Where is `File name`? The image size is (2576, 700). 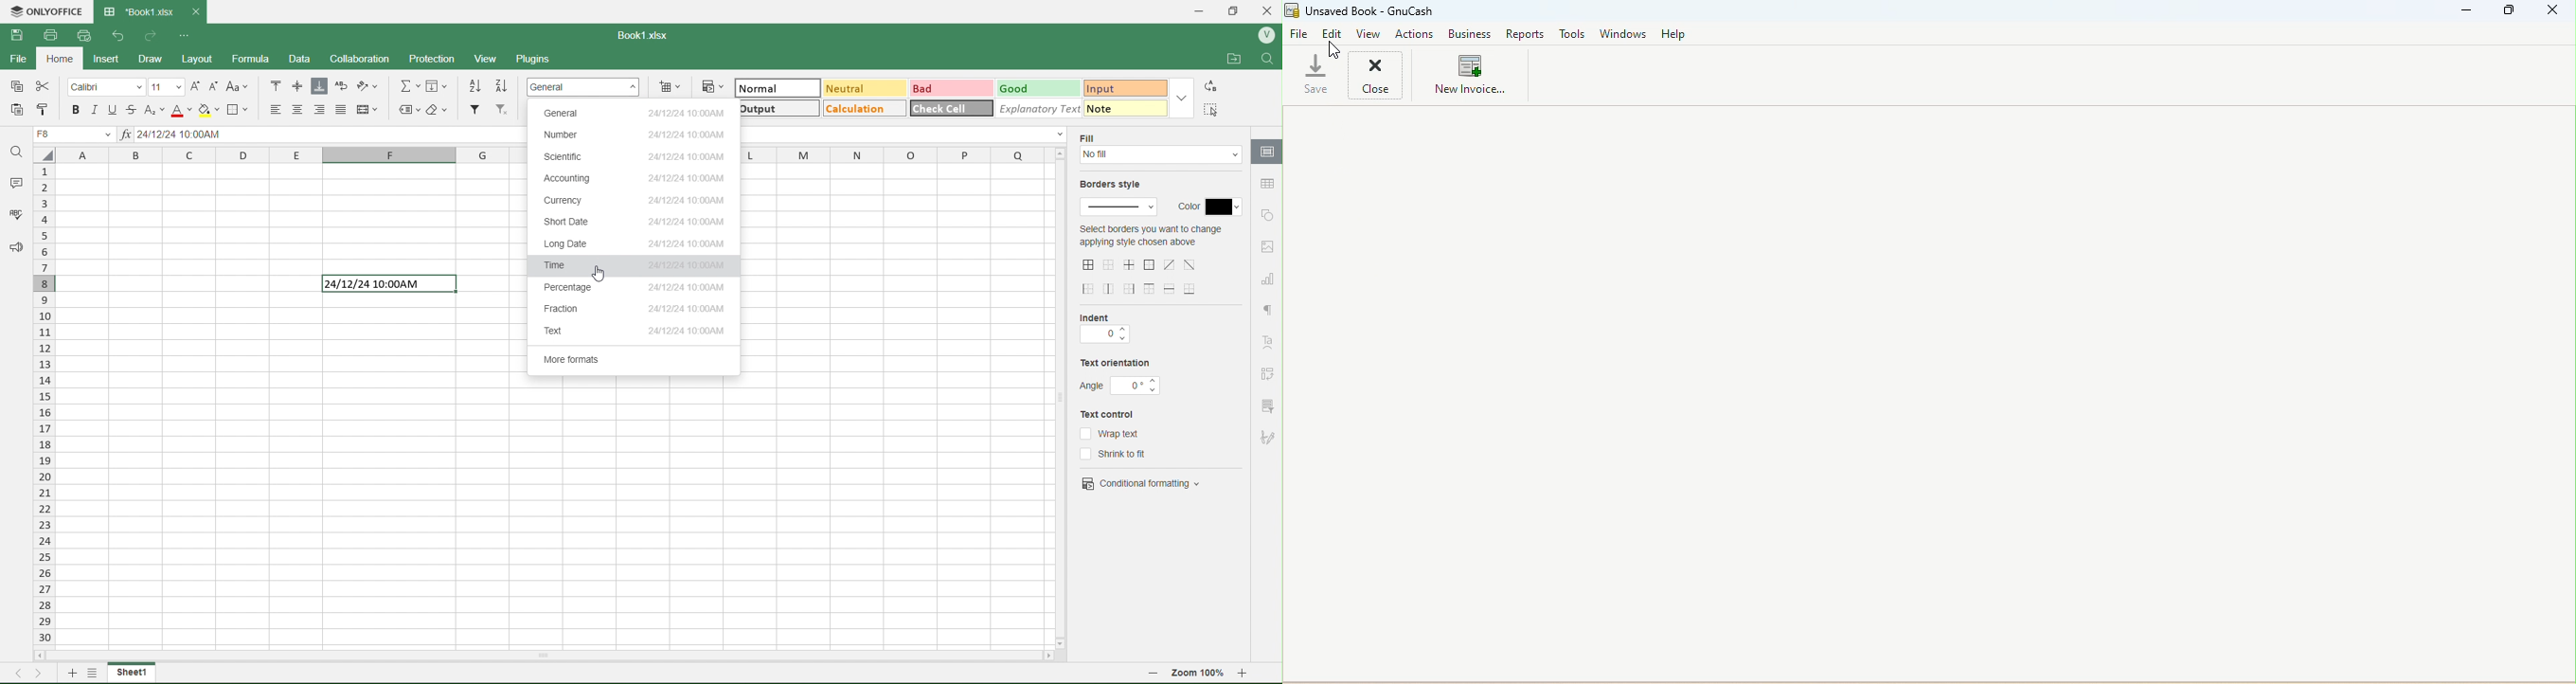 File name is located at coordinates (1379, 11).